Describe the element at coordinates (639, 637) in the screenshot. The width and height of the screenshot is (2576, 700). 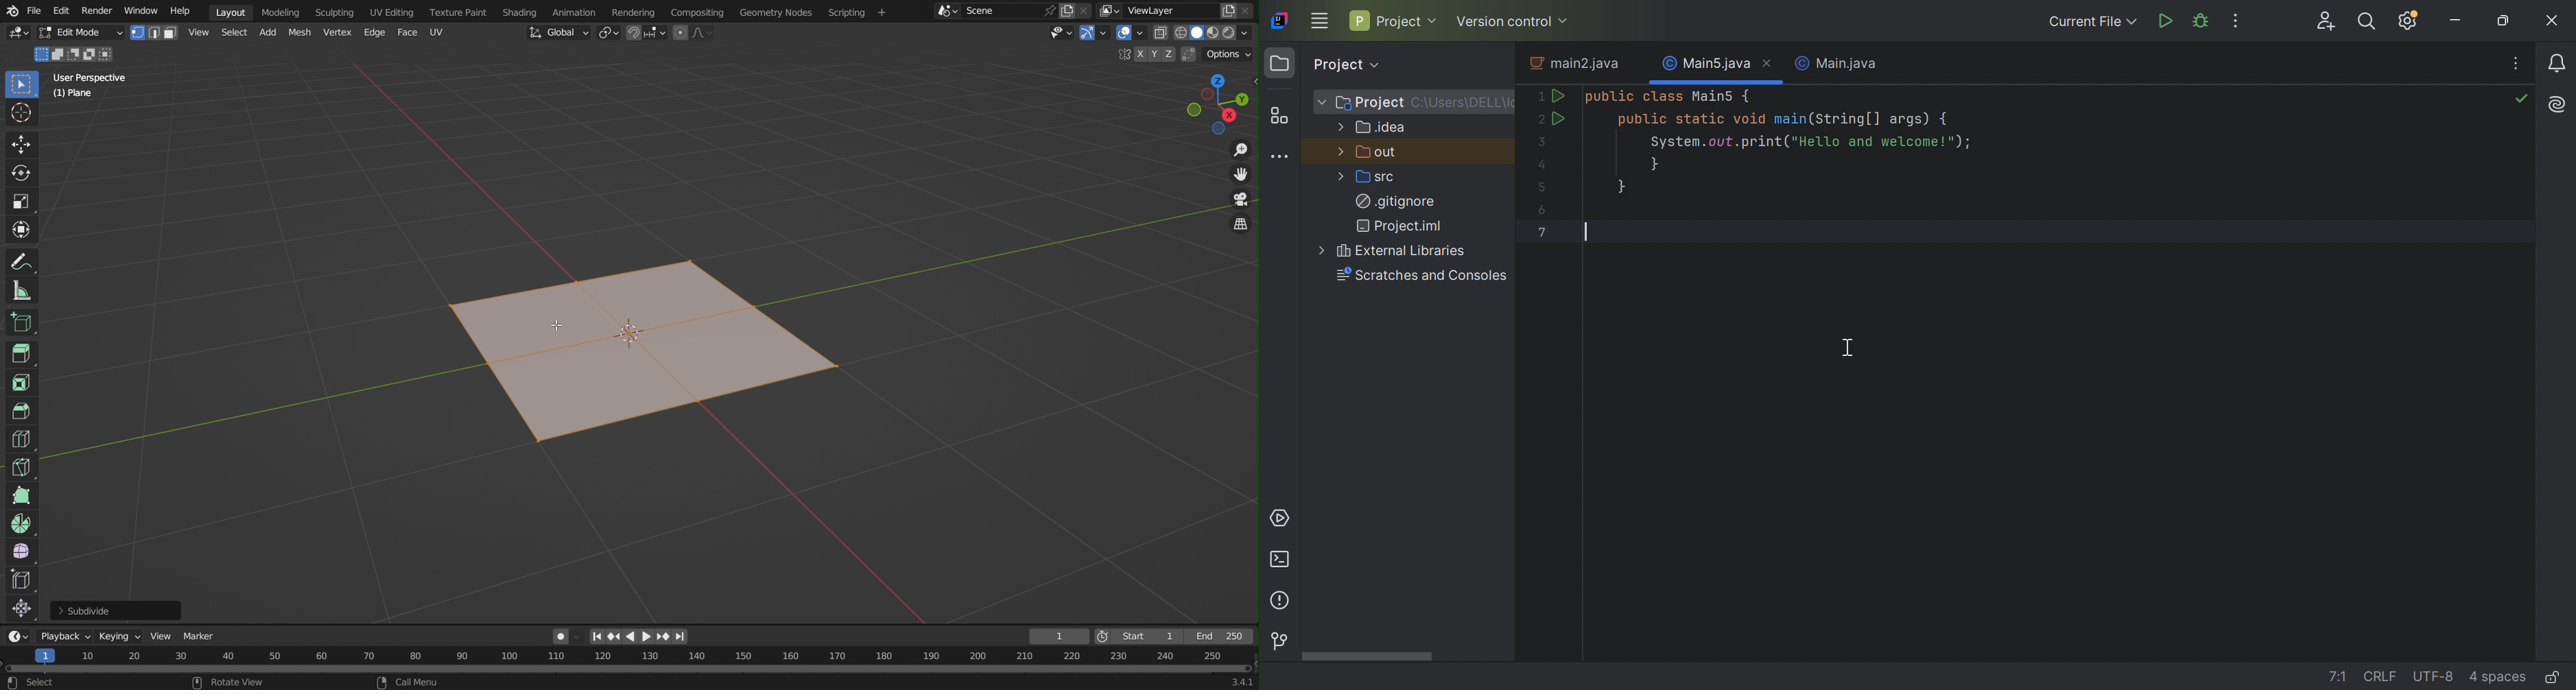
I see `Controls` at that location.